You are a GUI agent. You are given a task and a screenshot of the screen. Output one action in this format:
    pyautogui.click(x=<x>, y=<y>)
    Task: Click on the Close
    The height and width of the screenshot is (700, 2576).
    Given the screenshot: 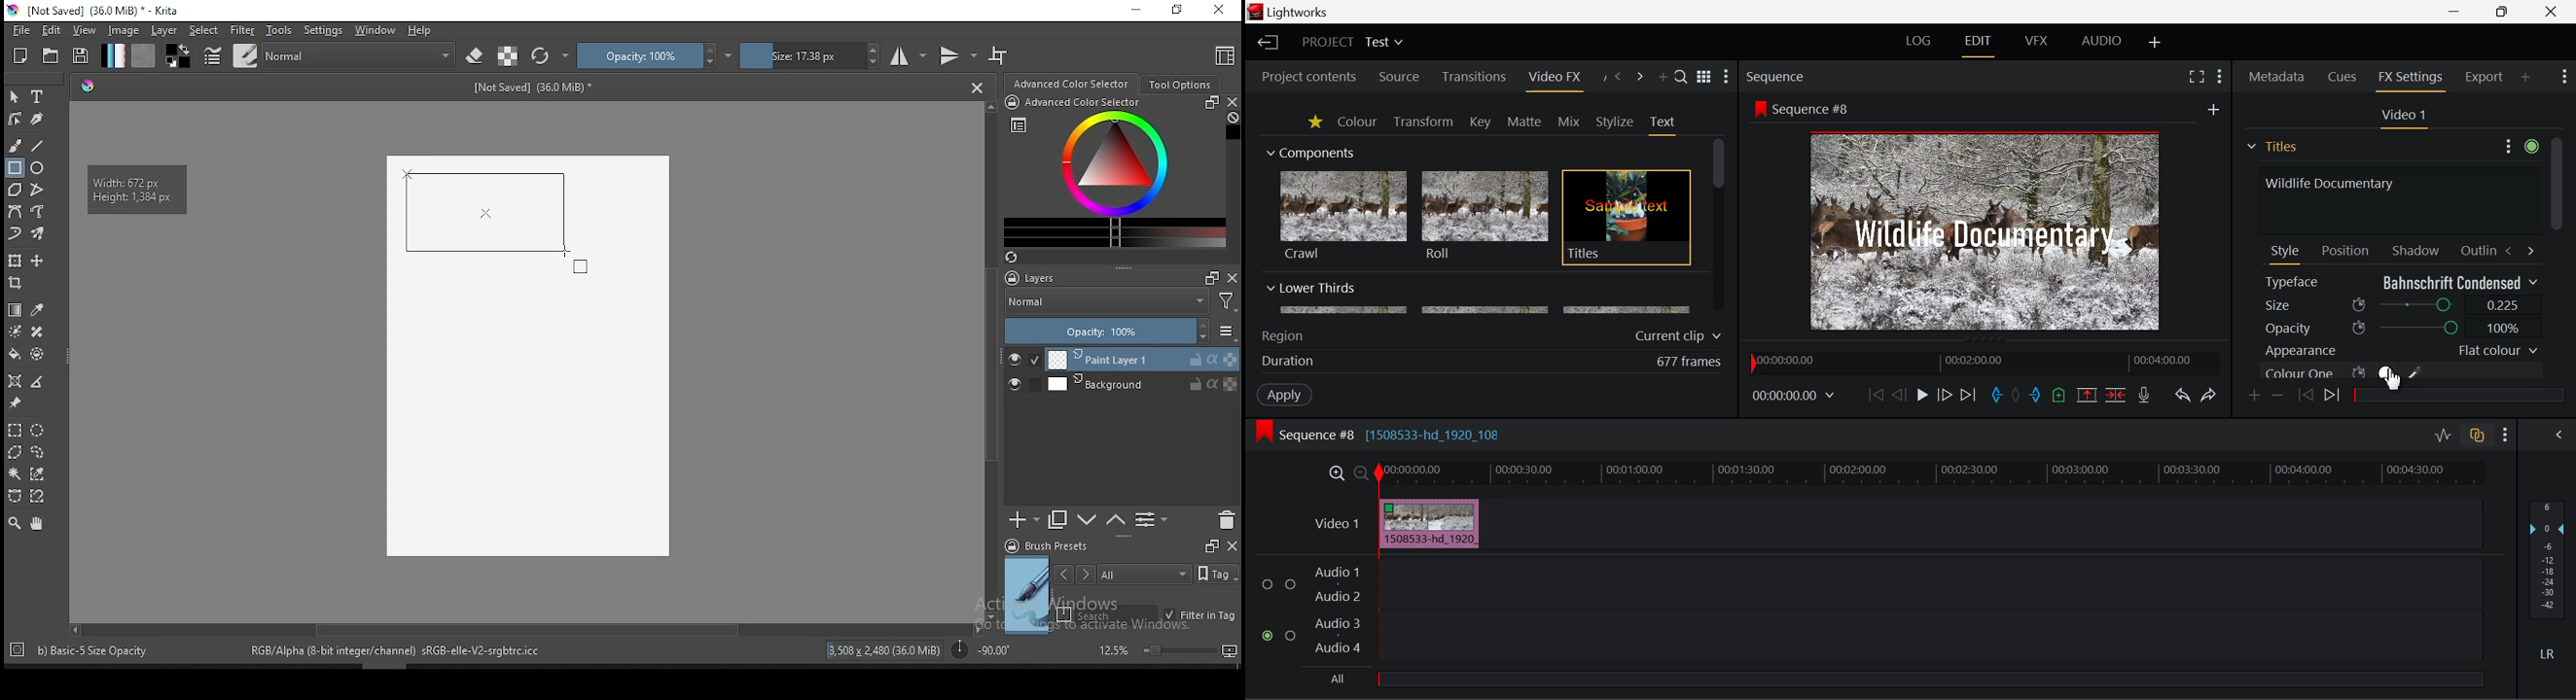 What is the action you would take?
    pyautogui.click(x=977, y=87)
    